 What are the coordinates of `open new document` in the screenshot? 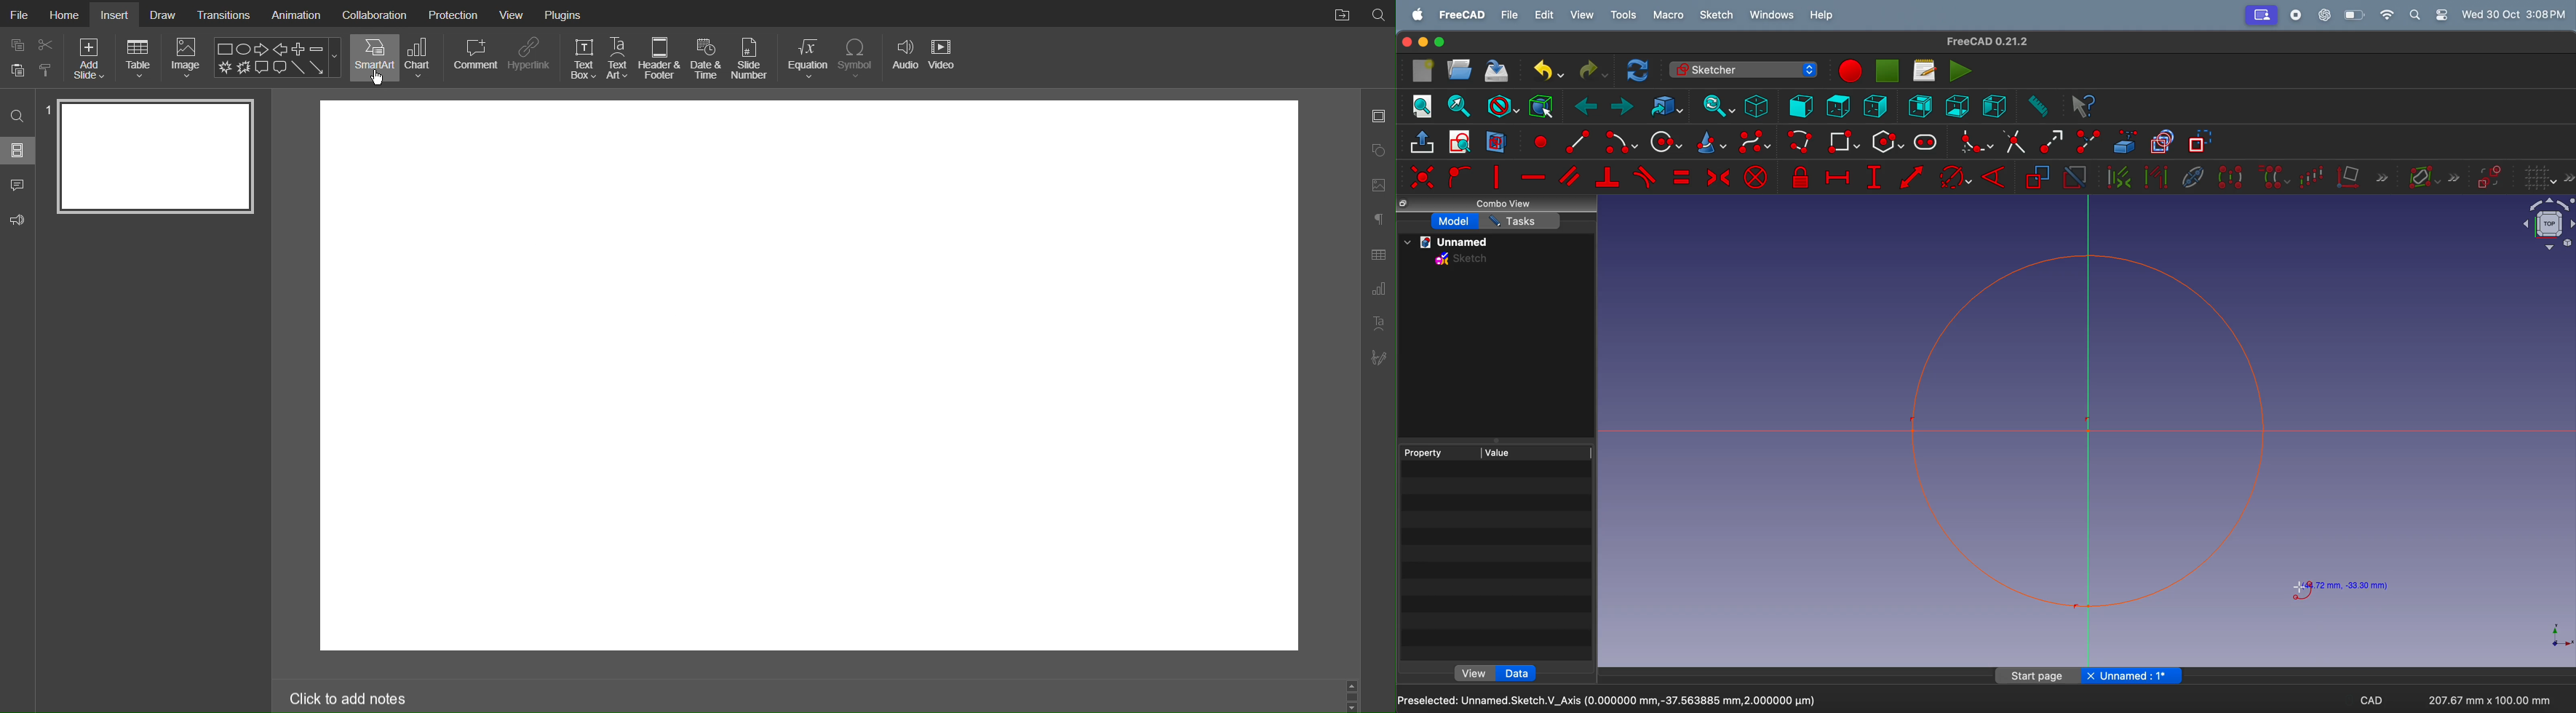 It's located at (1459, 69).